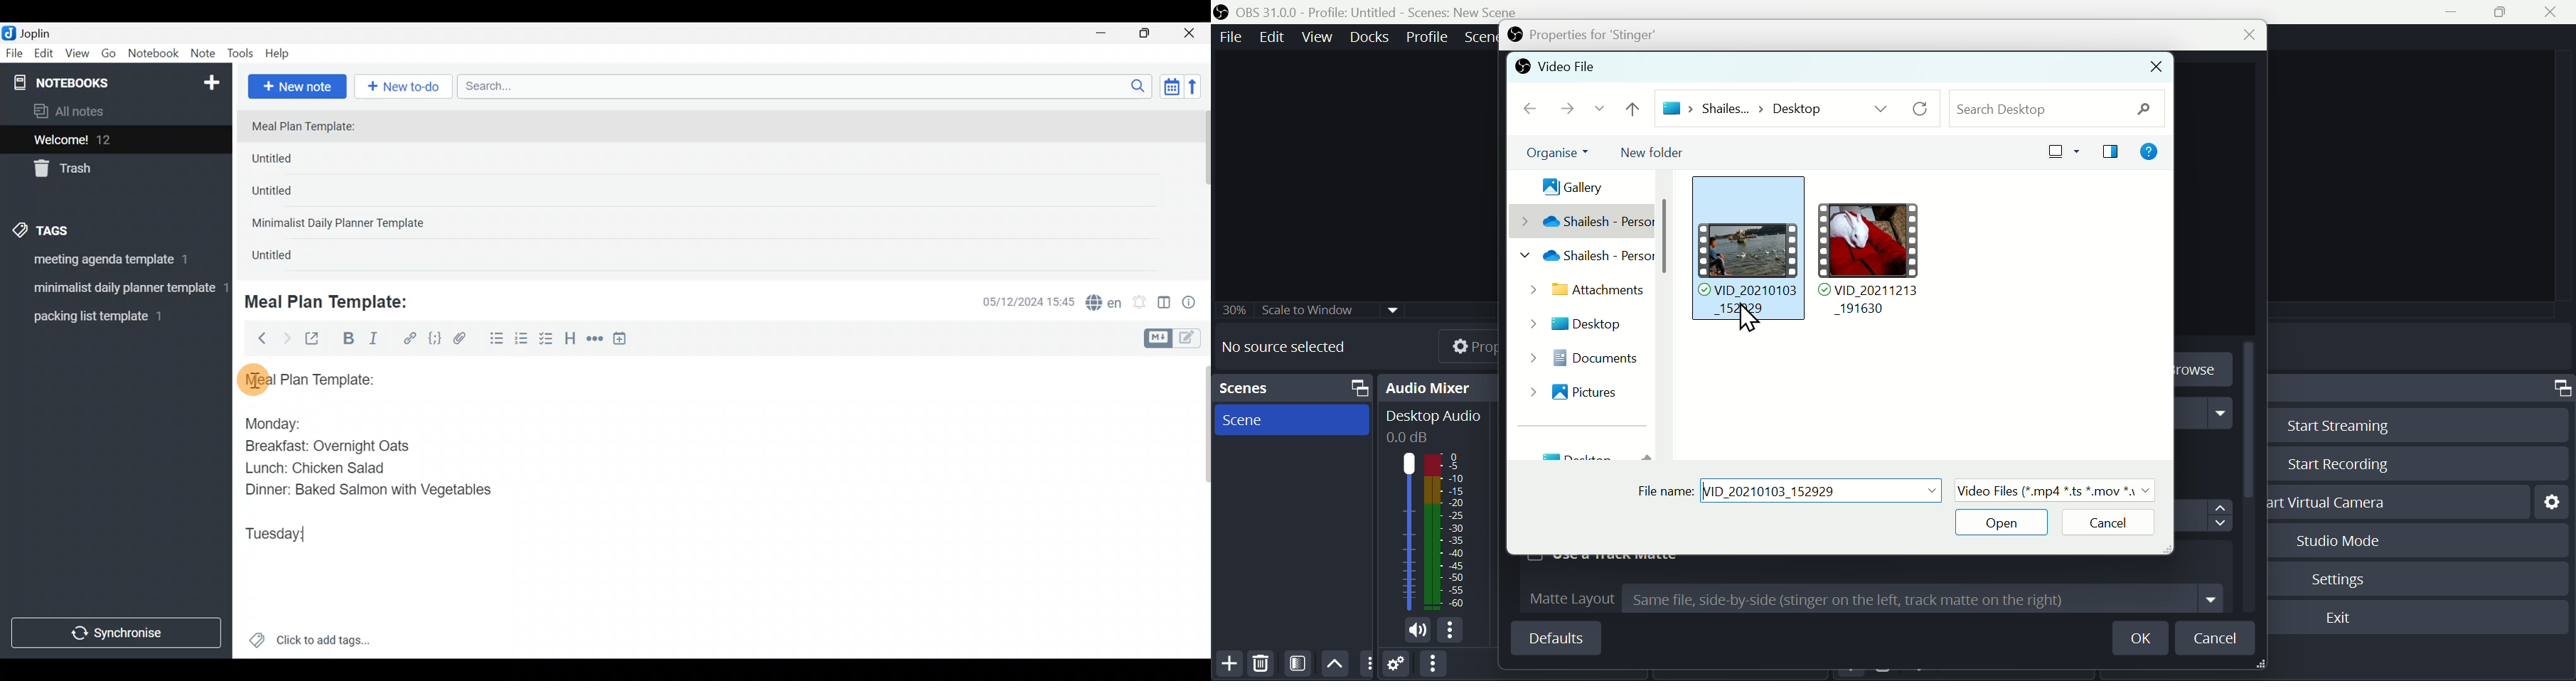  What do you see at coordinates (1555, 68) in the screenshot?
I see `Video file` at bounding box center [1555, 68].